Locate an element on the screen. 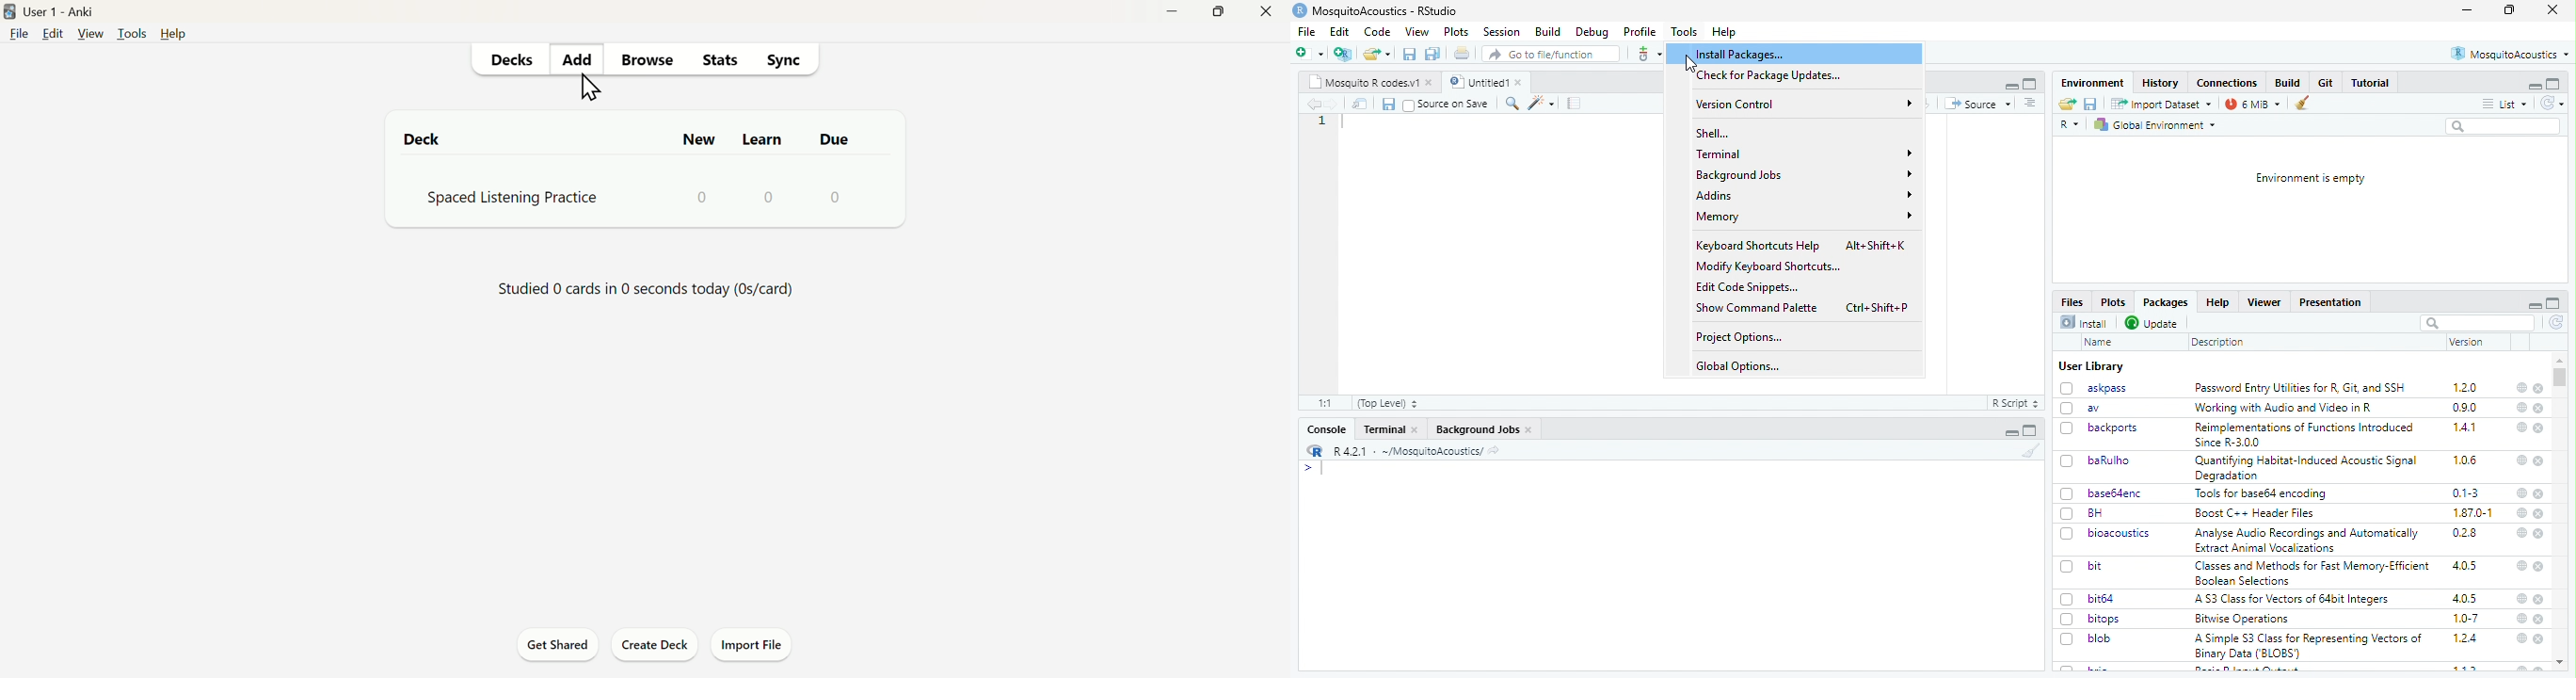 Image resolution: width=2576 pixels, height=700 pixels. searchbox is located at coordinates (2477, 323).